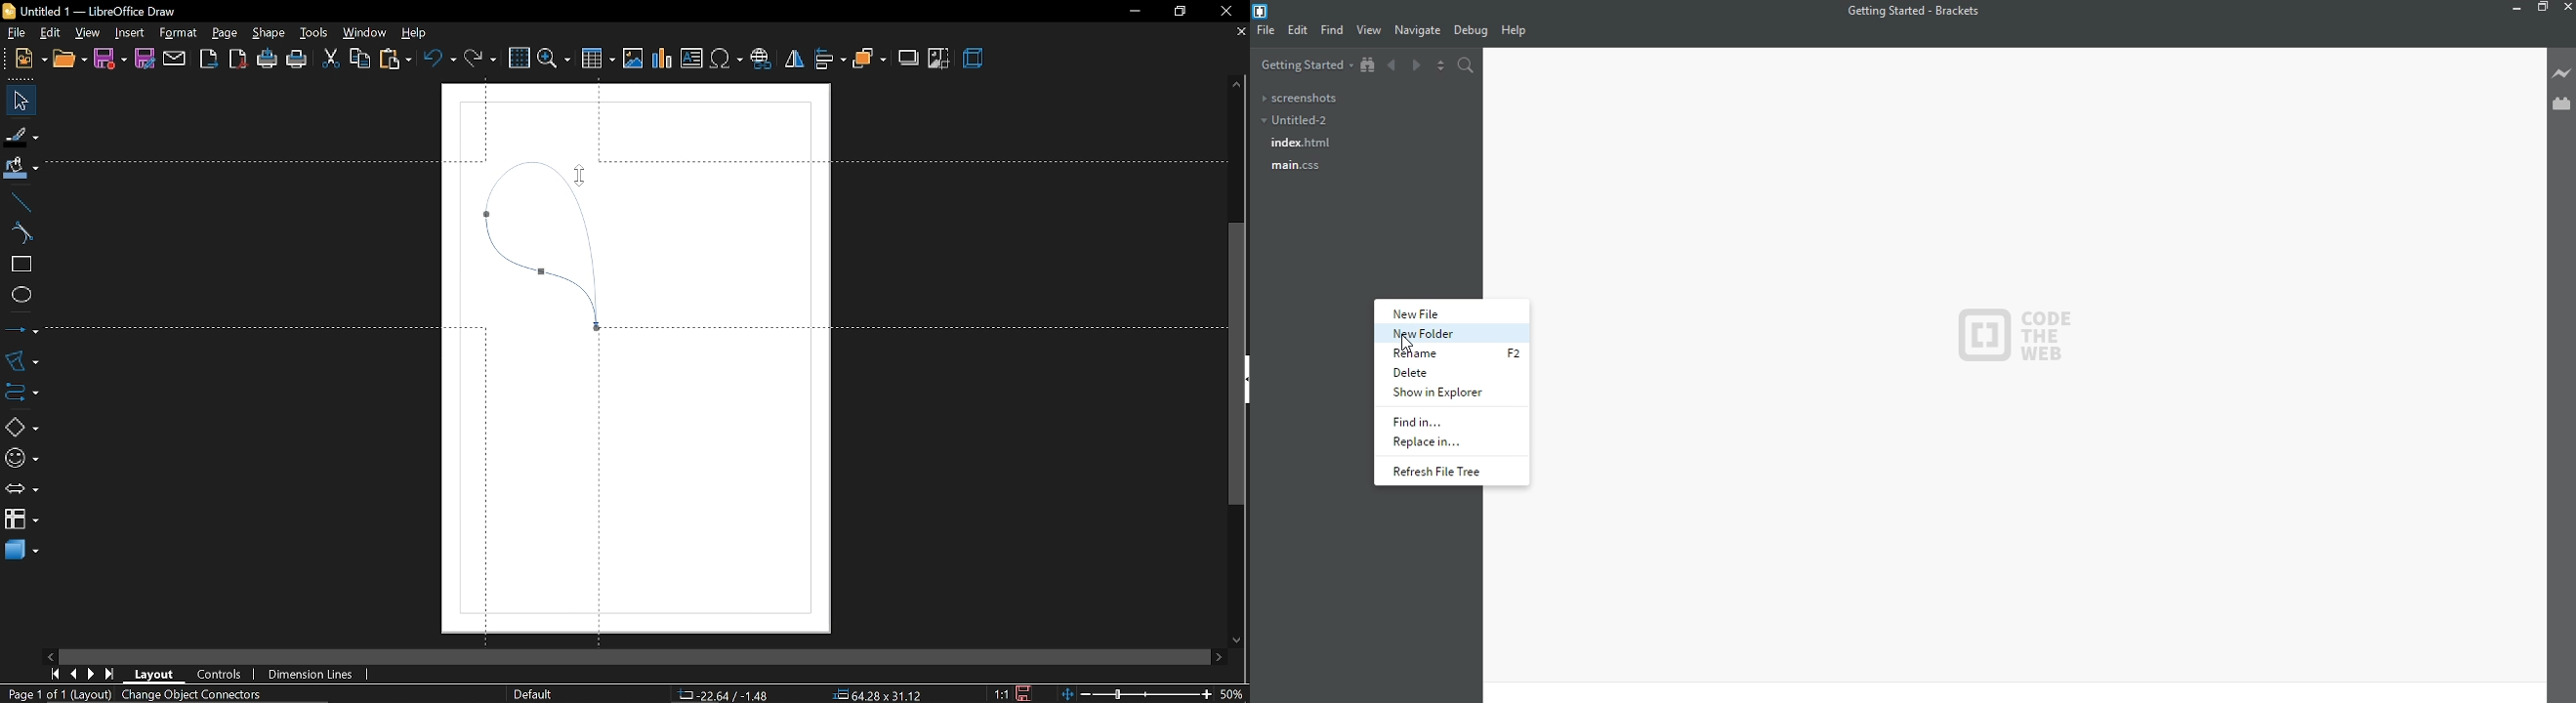 This screenshot has height=728, width=2576. I want to click on screenshots, so click(1303, 97).